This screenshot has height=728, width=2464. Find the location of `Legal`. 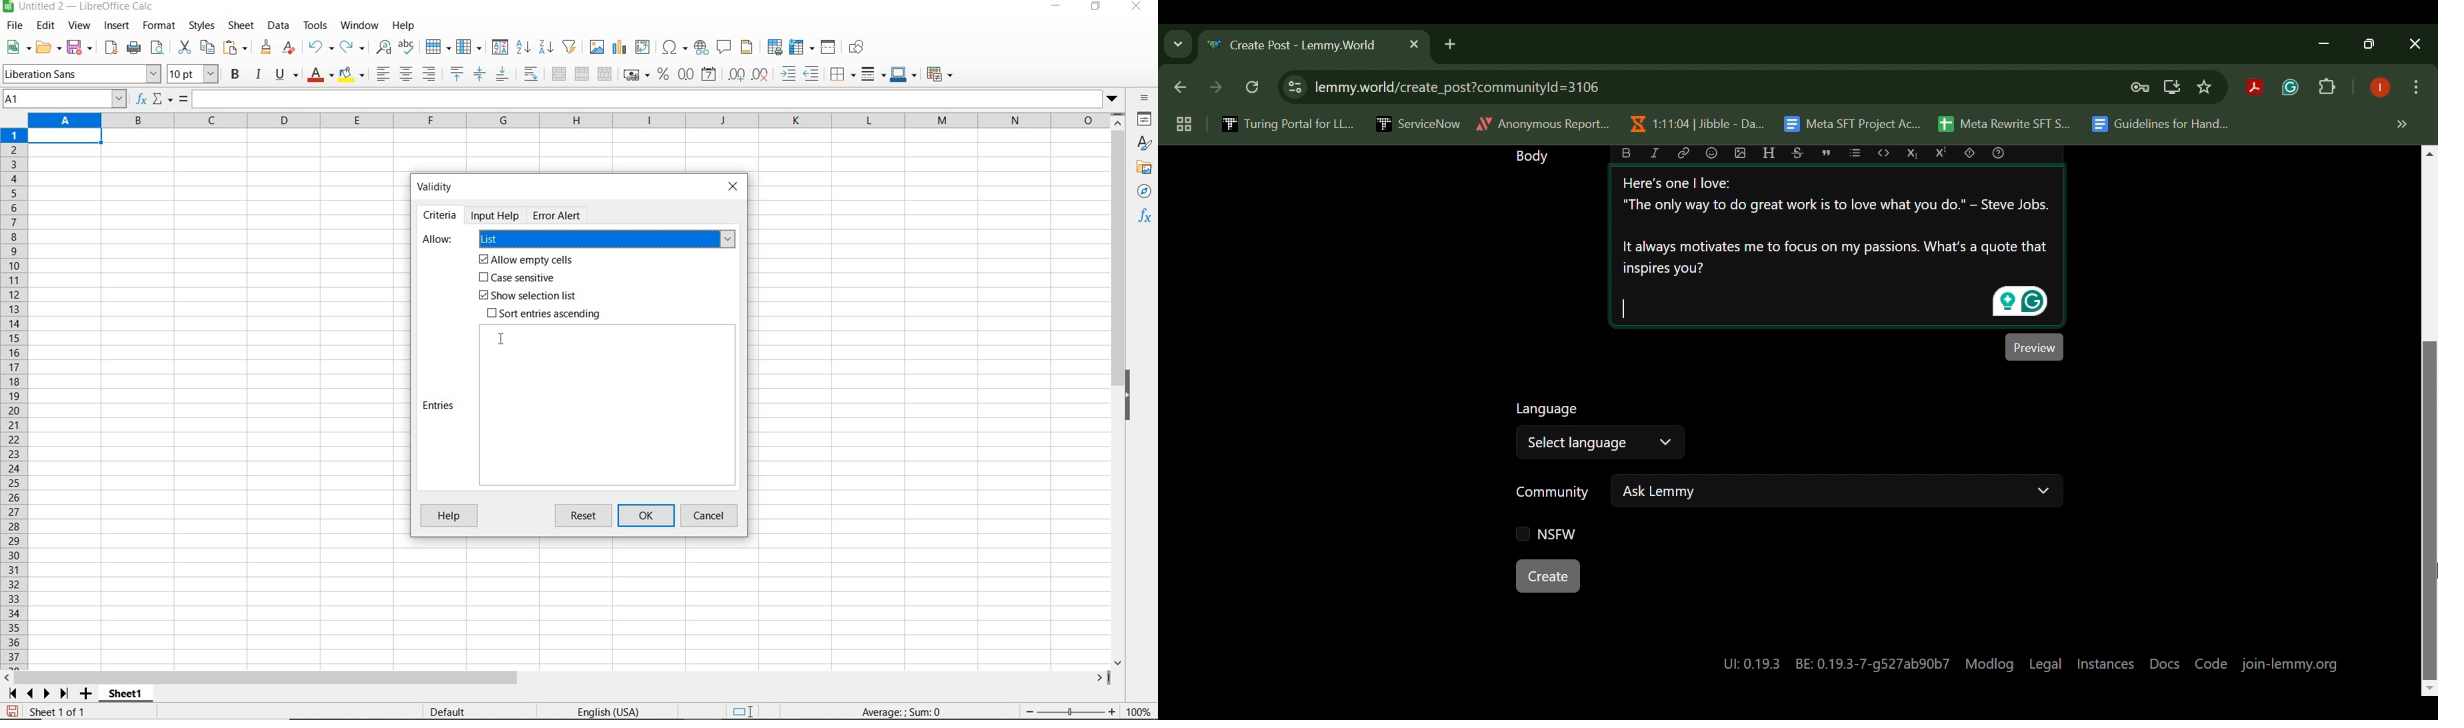

Legal is located at coordinates (2046, 661).